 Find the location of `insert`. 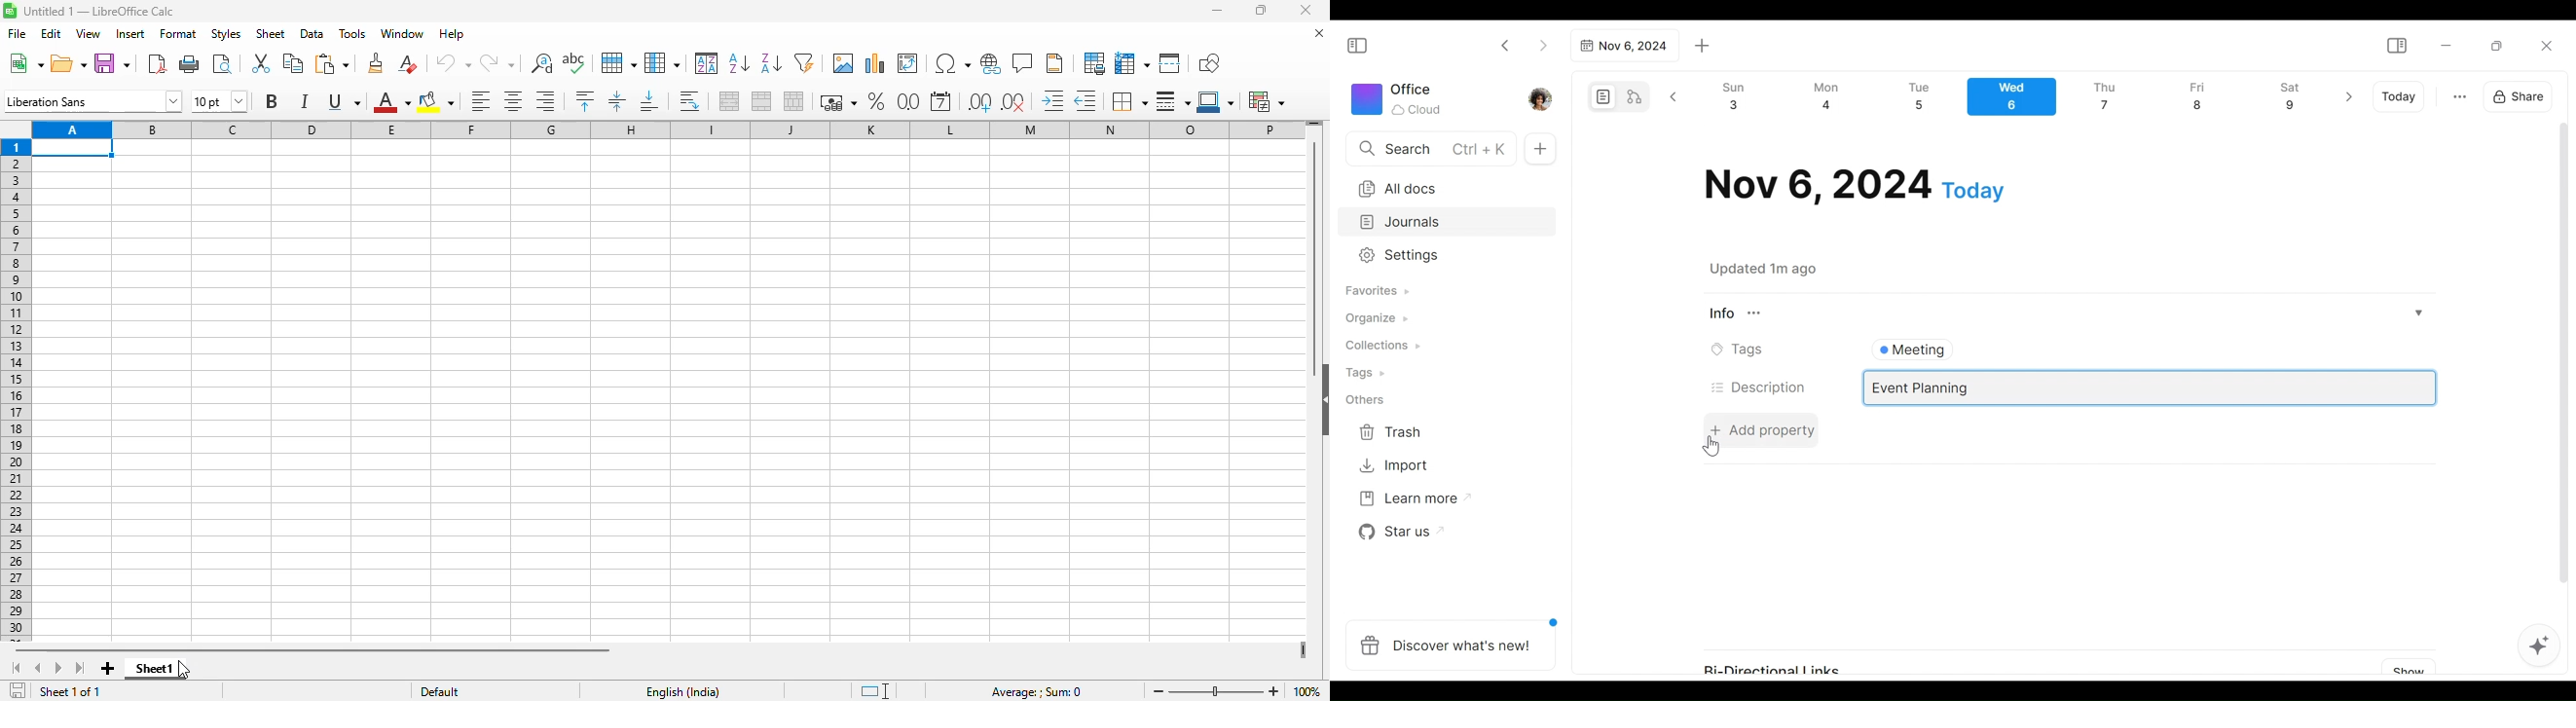

insert is located at coordinates (129, 34).